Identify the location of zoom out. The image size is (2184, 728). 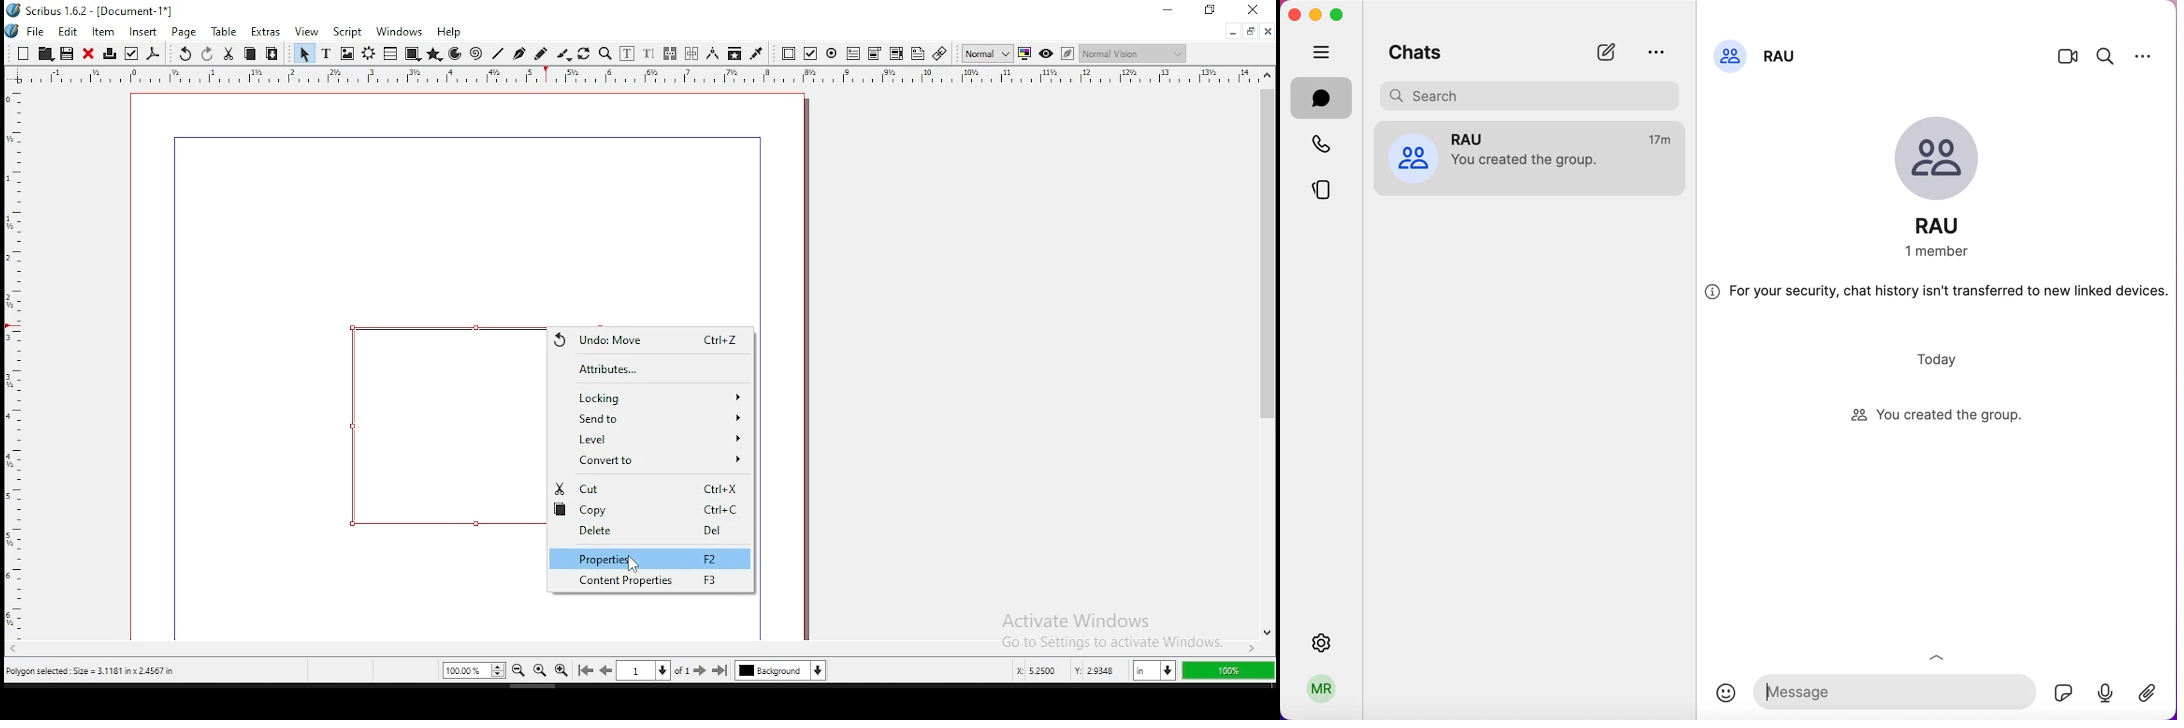
(519, 670).